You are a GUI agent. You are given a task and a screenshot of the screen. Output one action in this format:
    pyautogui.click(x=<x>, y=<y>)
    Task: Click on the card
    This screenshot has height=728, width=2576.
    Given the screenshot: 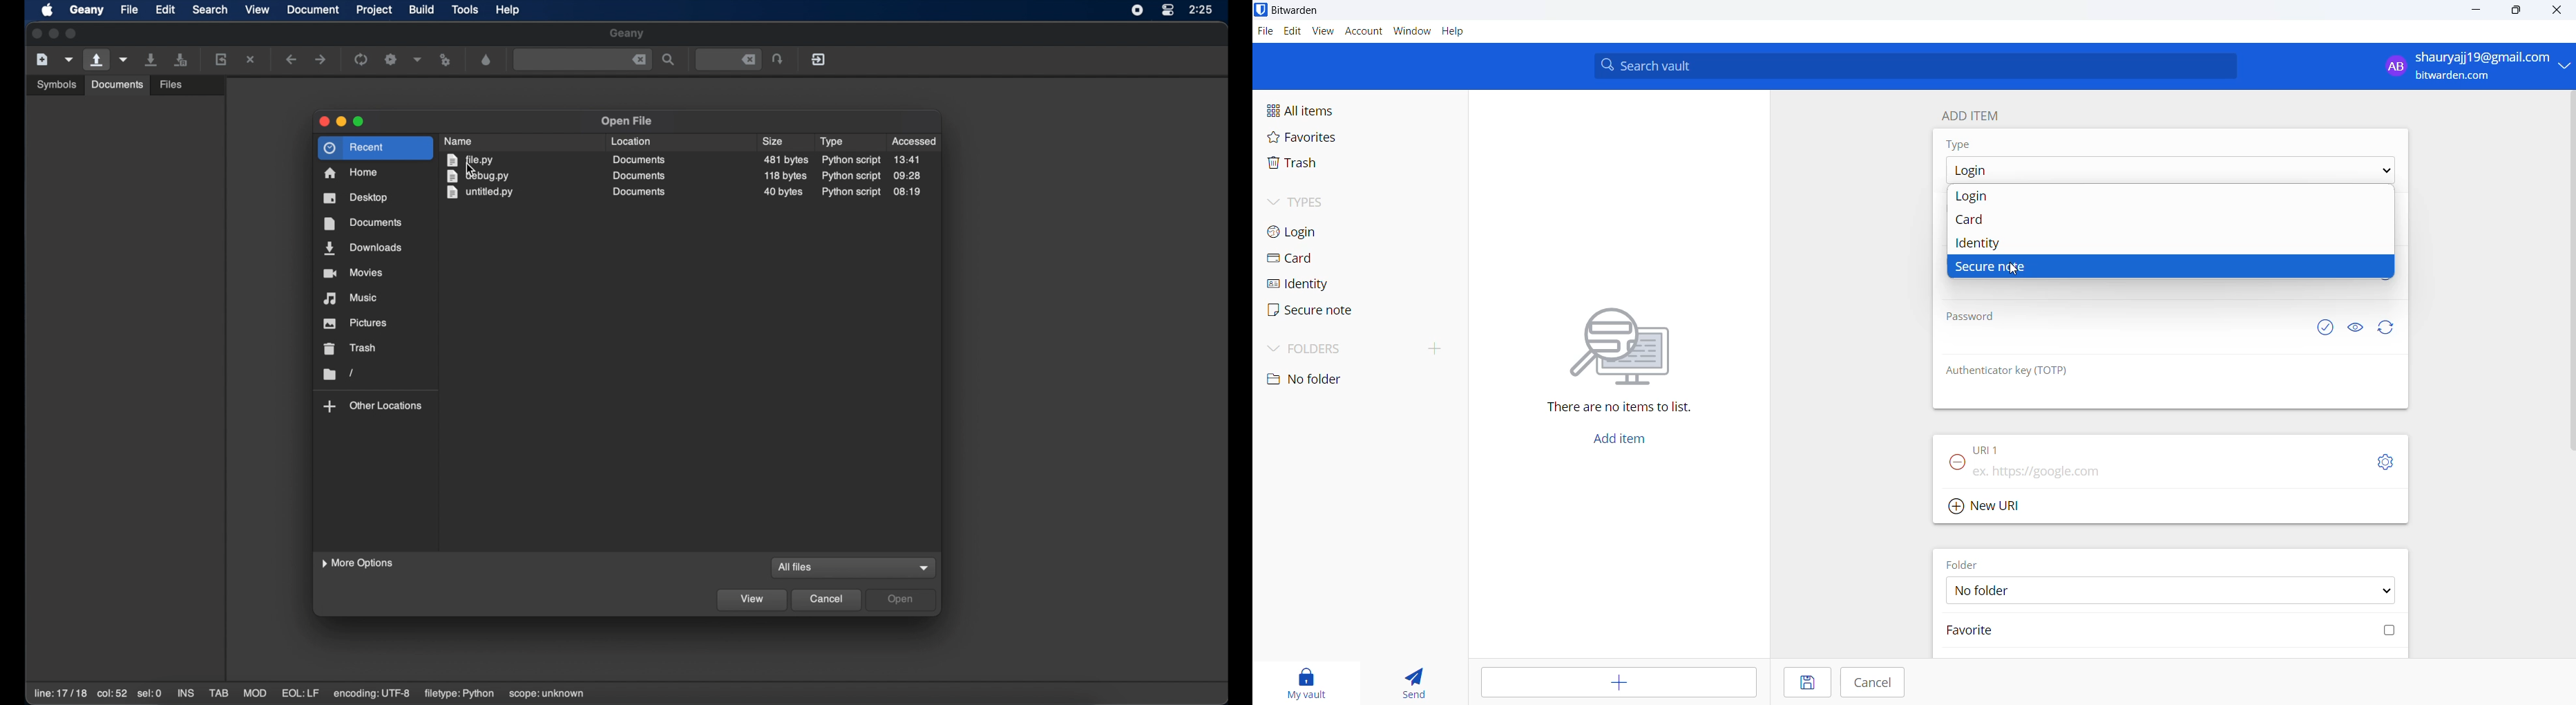 What is the action you would take?
    pyautogui.click(x=2169, y=223)
    